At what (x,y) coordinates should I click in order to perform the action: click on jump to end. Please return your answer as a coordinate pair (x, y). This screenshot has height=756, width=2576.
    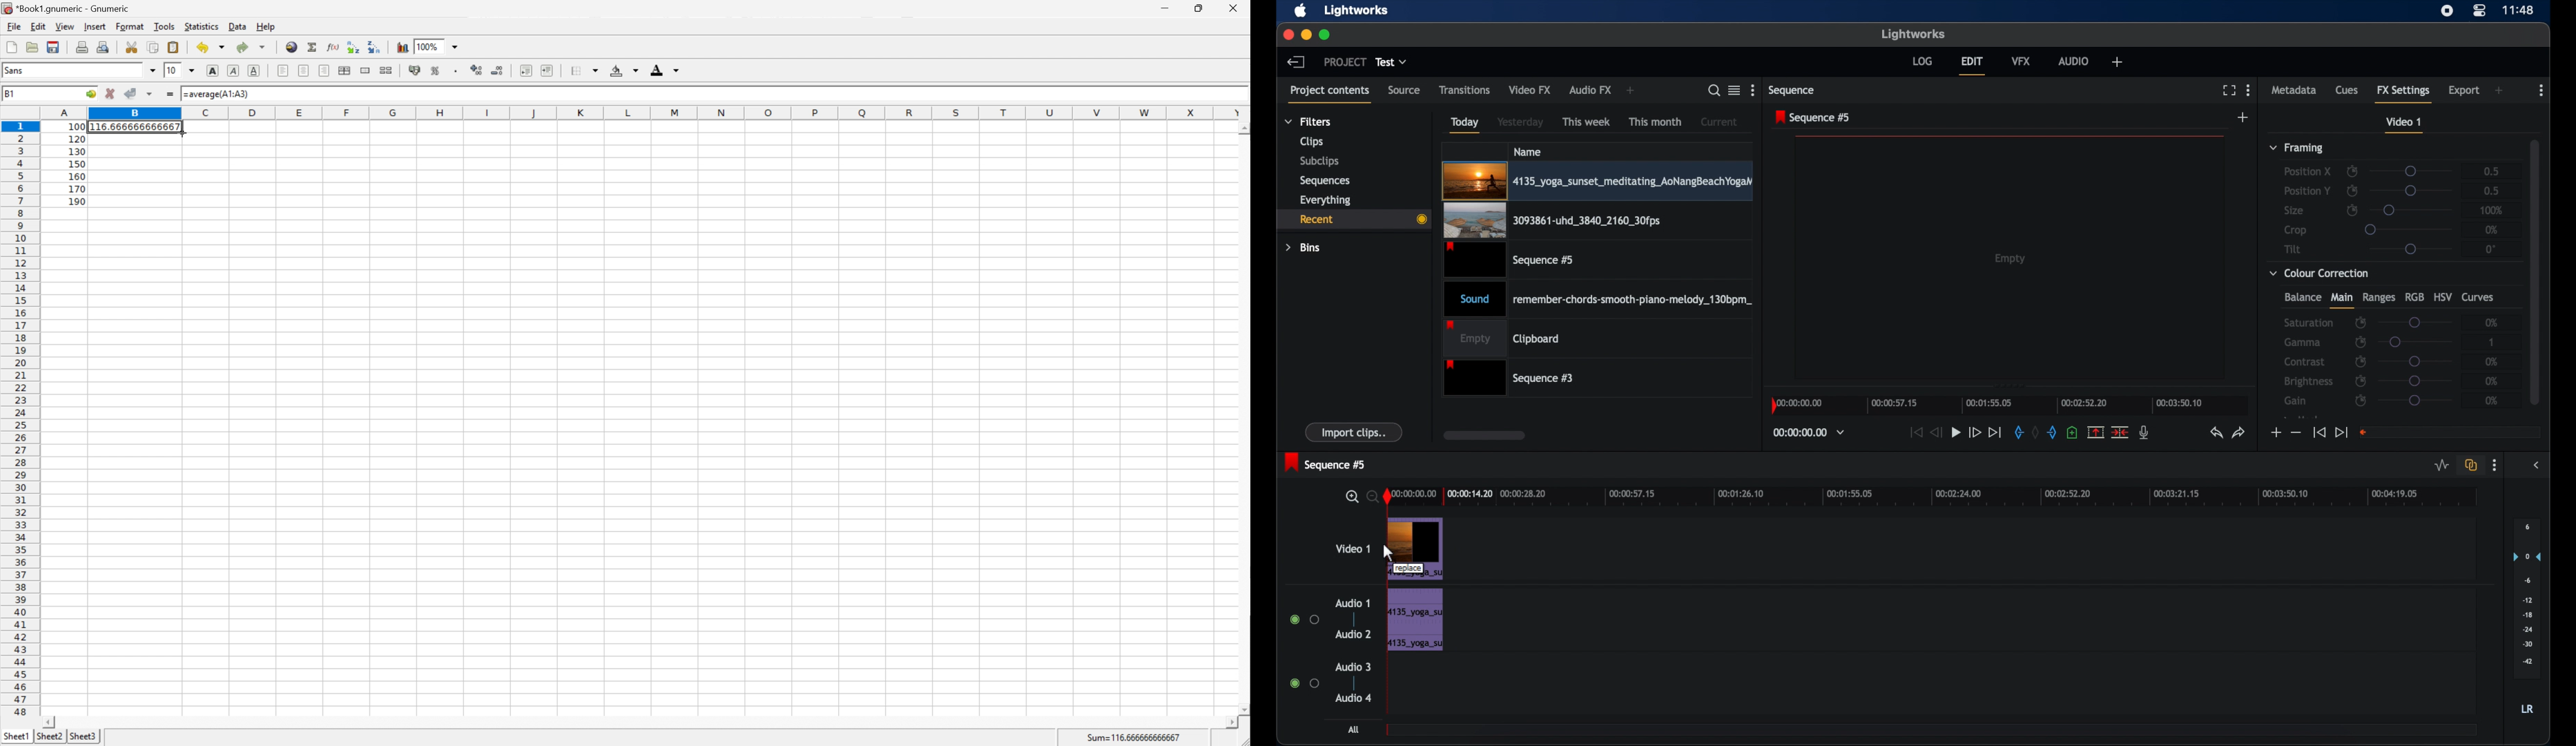
    Looking at the image, I should click on (1995, 432).